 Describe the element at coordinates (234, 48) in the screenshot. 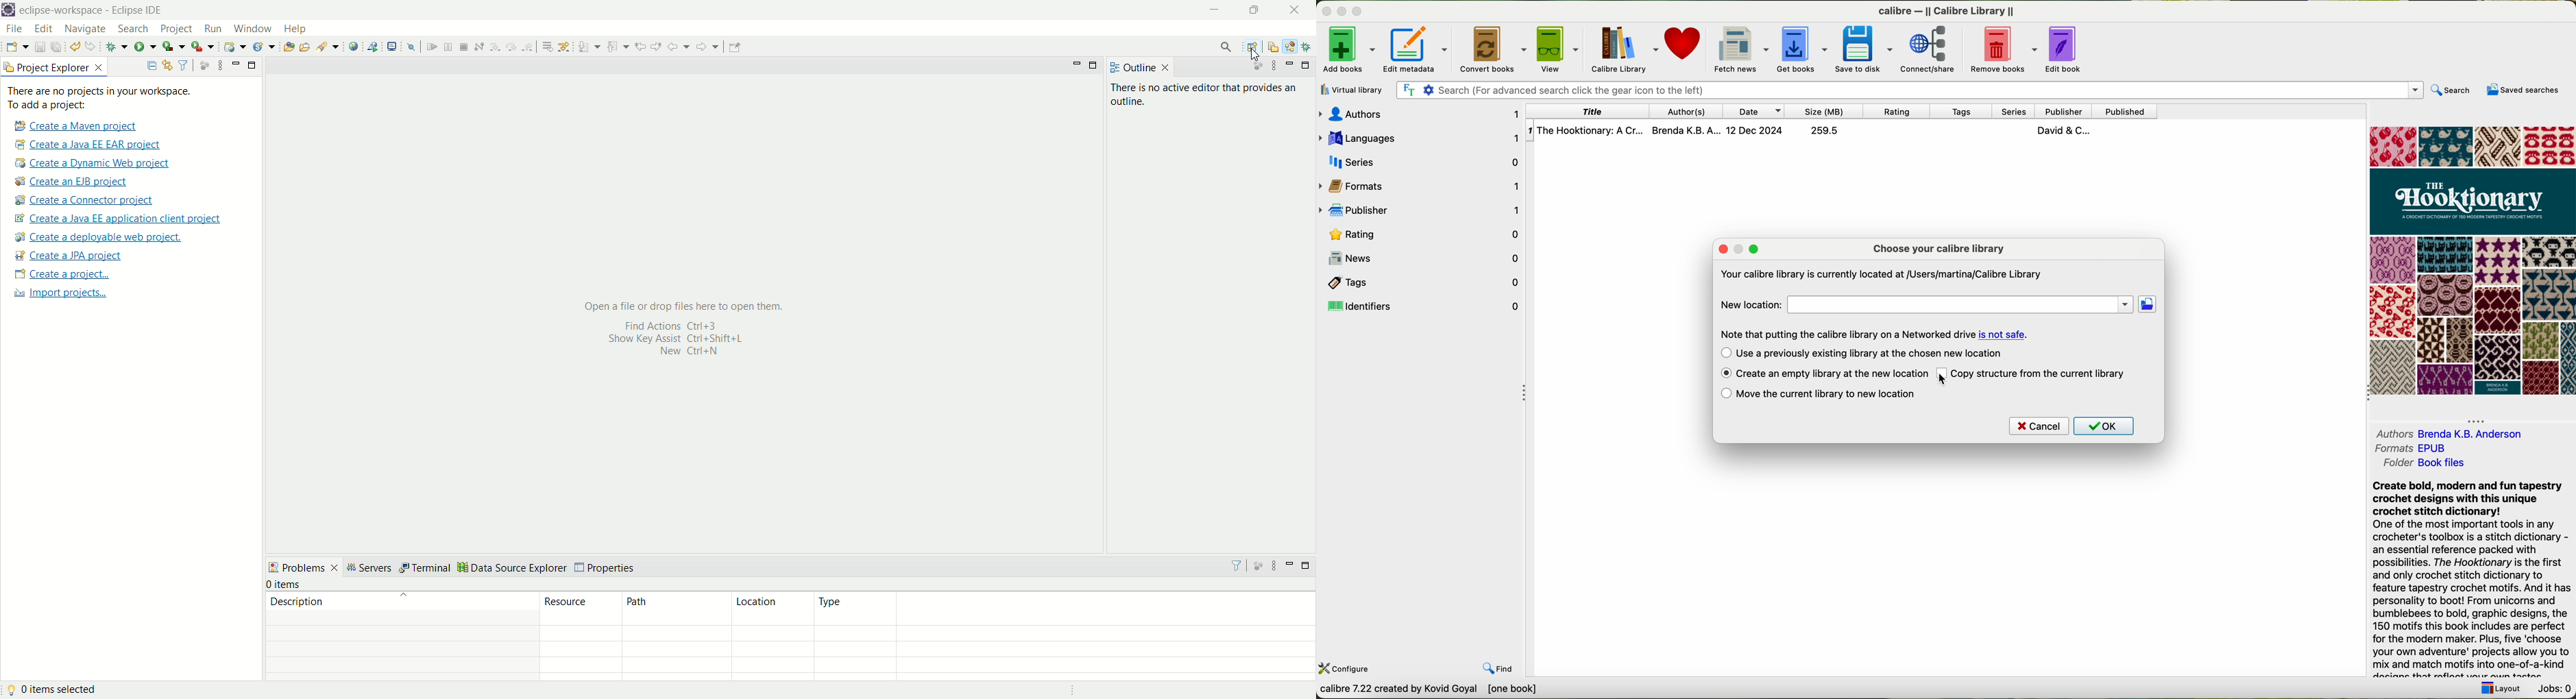

I see `create a dynamic web project` at that location.